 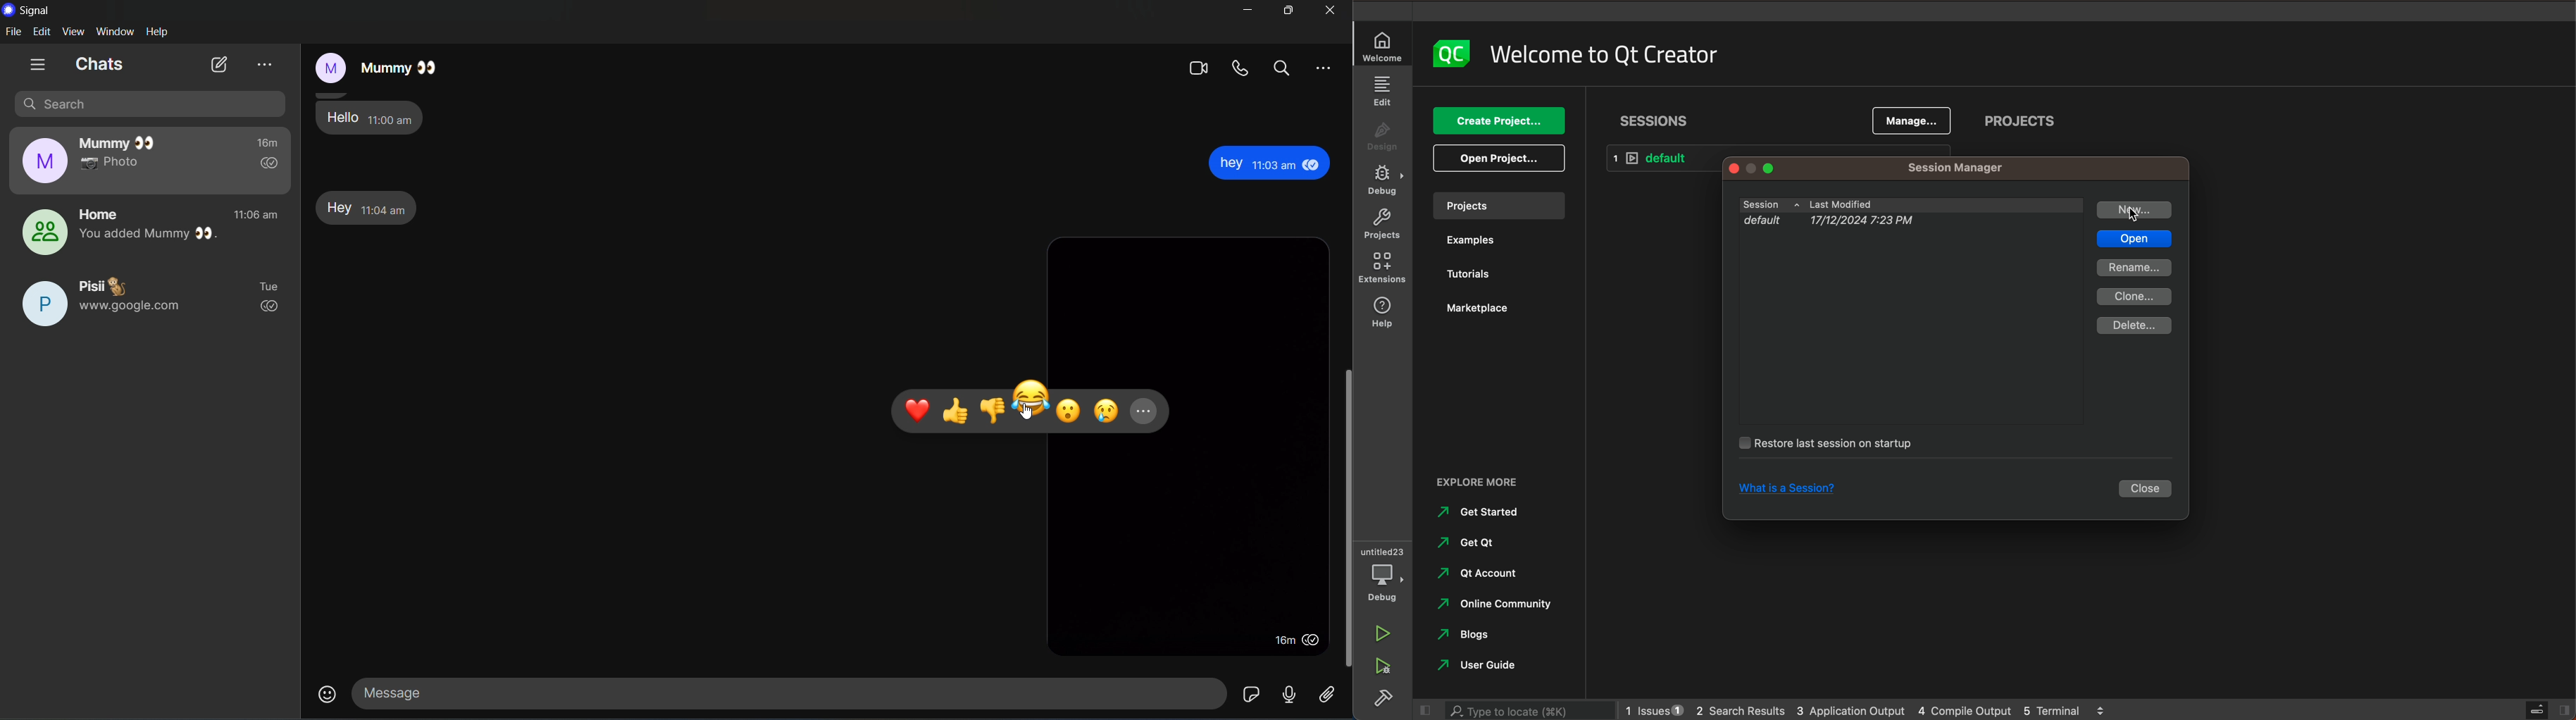 What do you see at coordinates (1199, 68) in the screenshot?
I see `video calls` at bounding box center [1199, 68].